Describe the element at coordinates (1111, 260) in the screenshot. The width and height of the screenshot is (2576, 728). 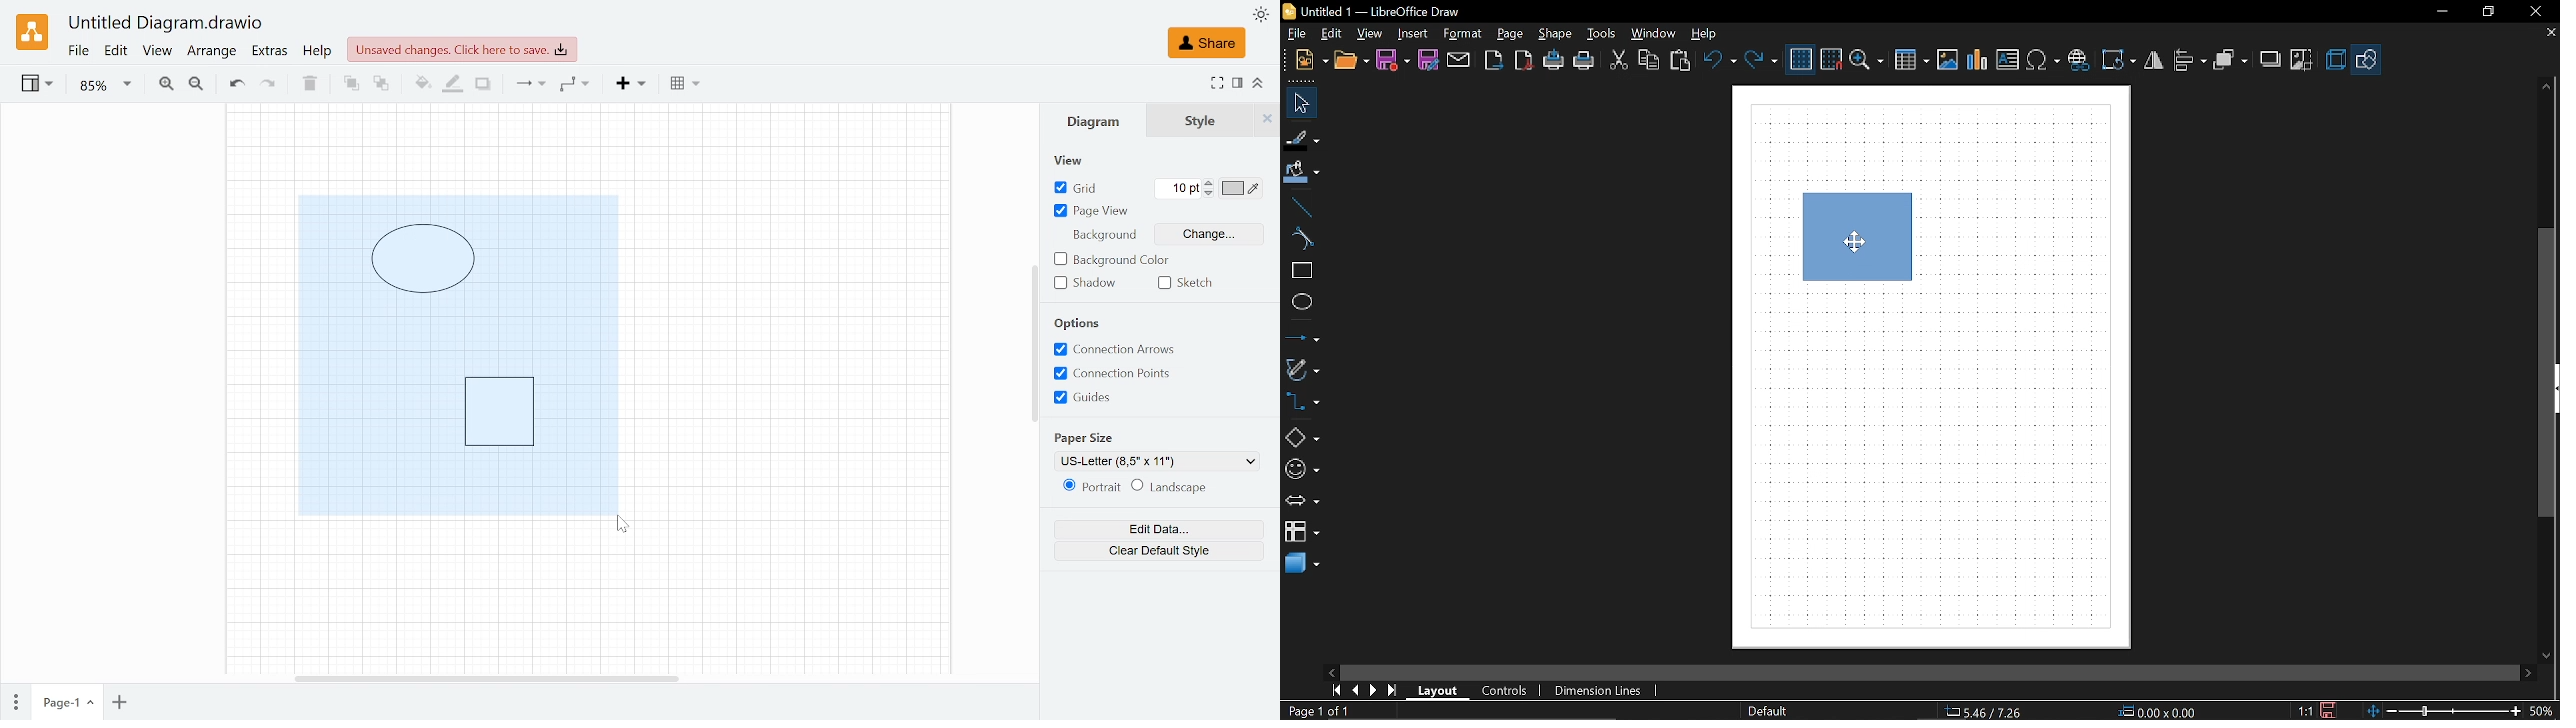
I see `Background color` at that location.